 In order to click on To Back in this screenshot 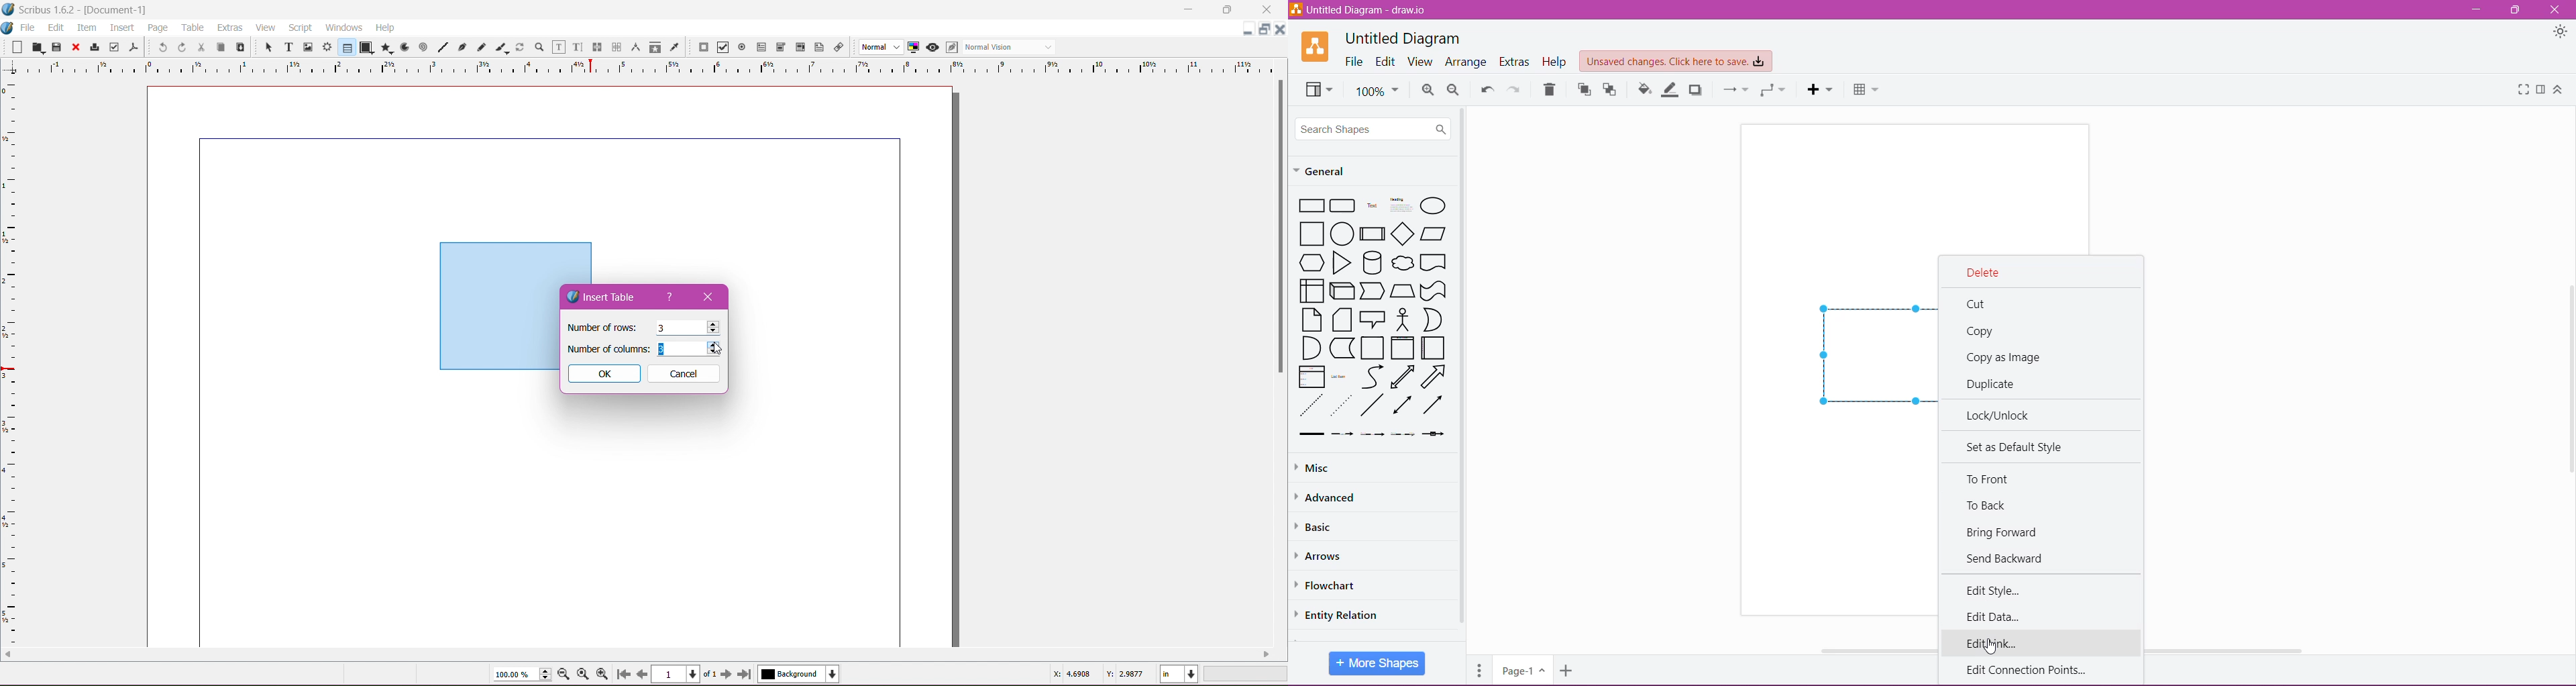, I will do `click(1611, 90)`.